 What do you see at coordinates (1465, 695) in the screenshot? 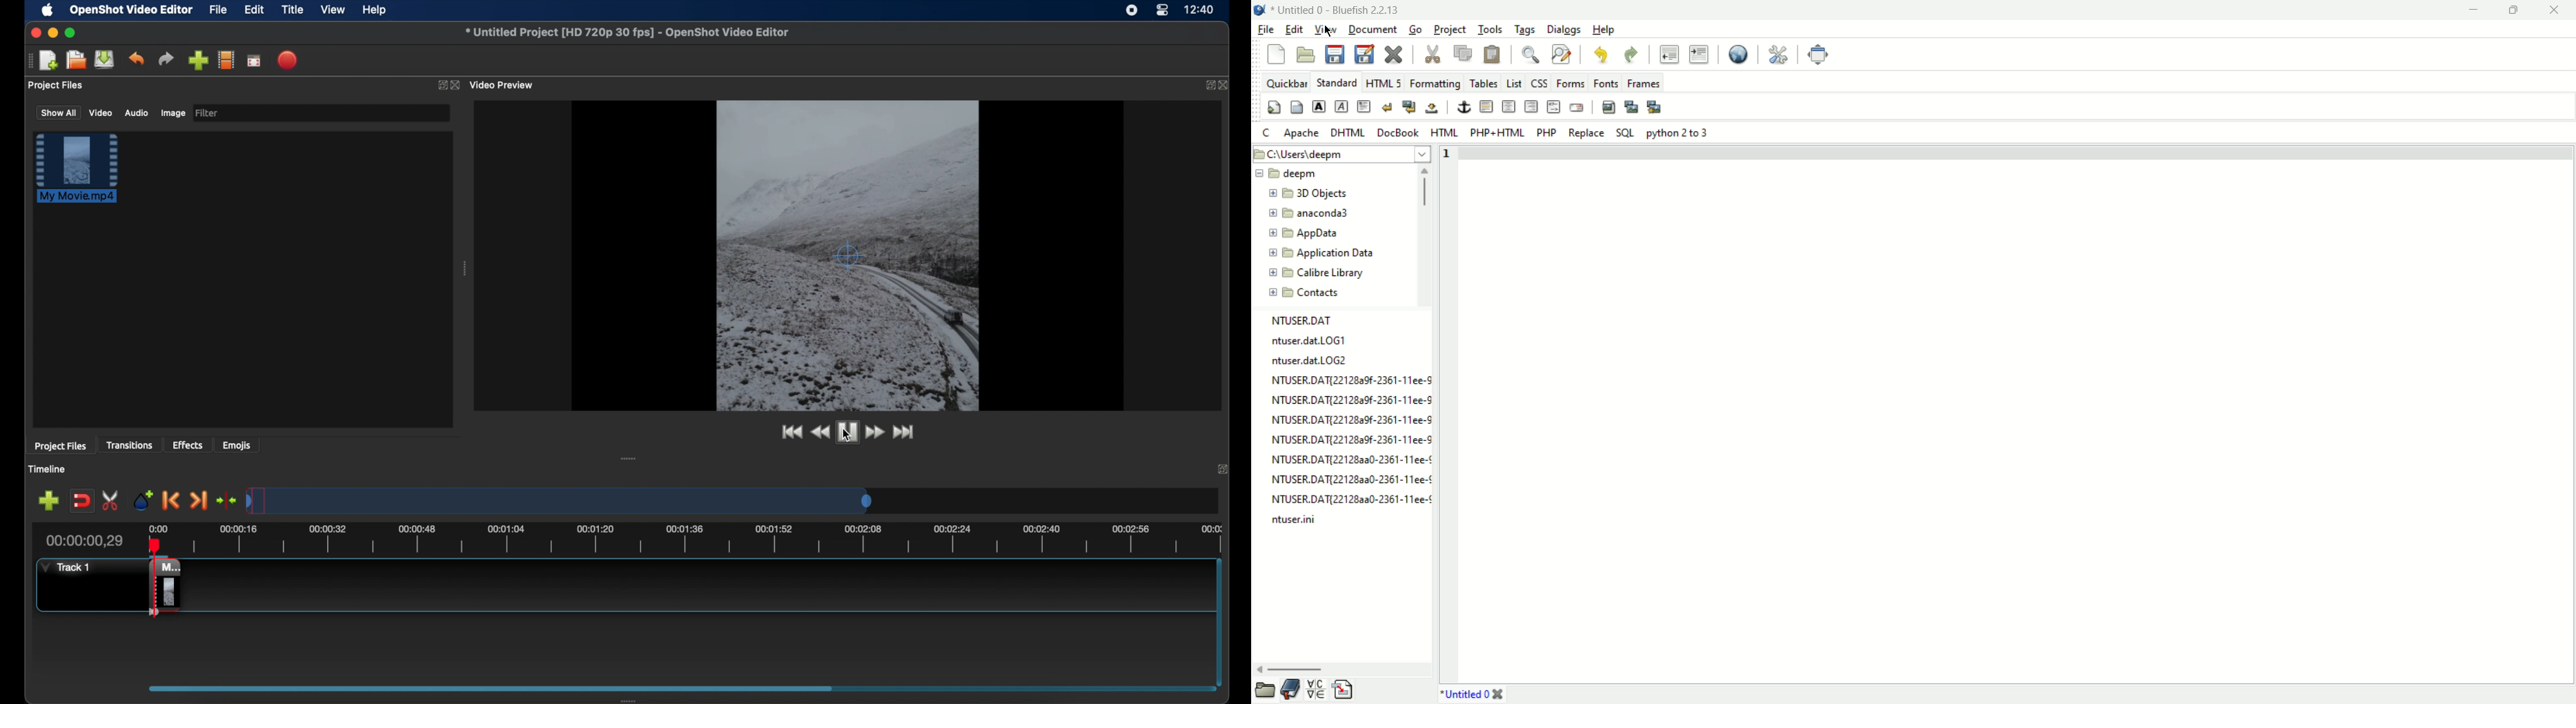
I see `document name` at bounding box center [1465, 695].